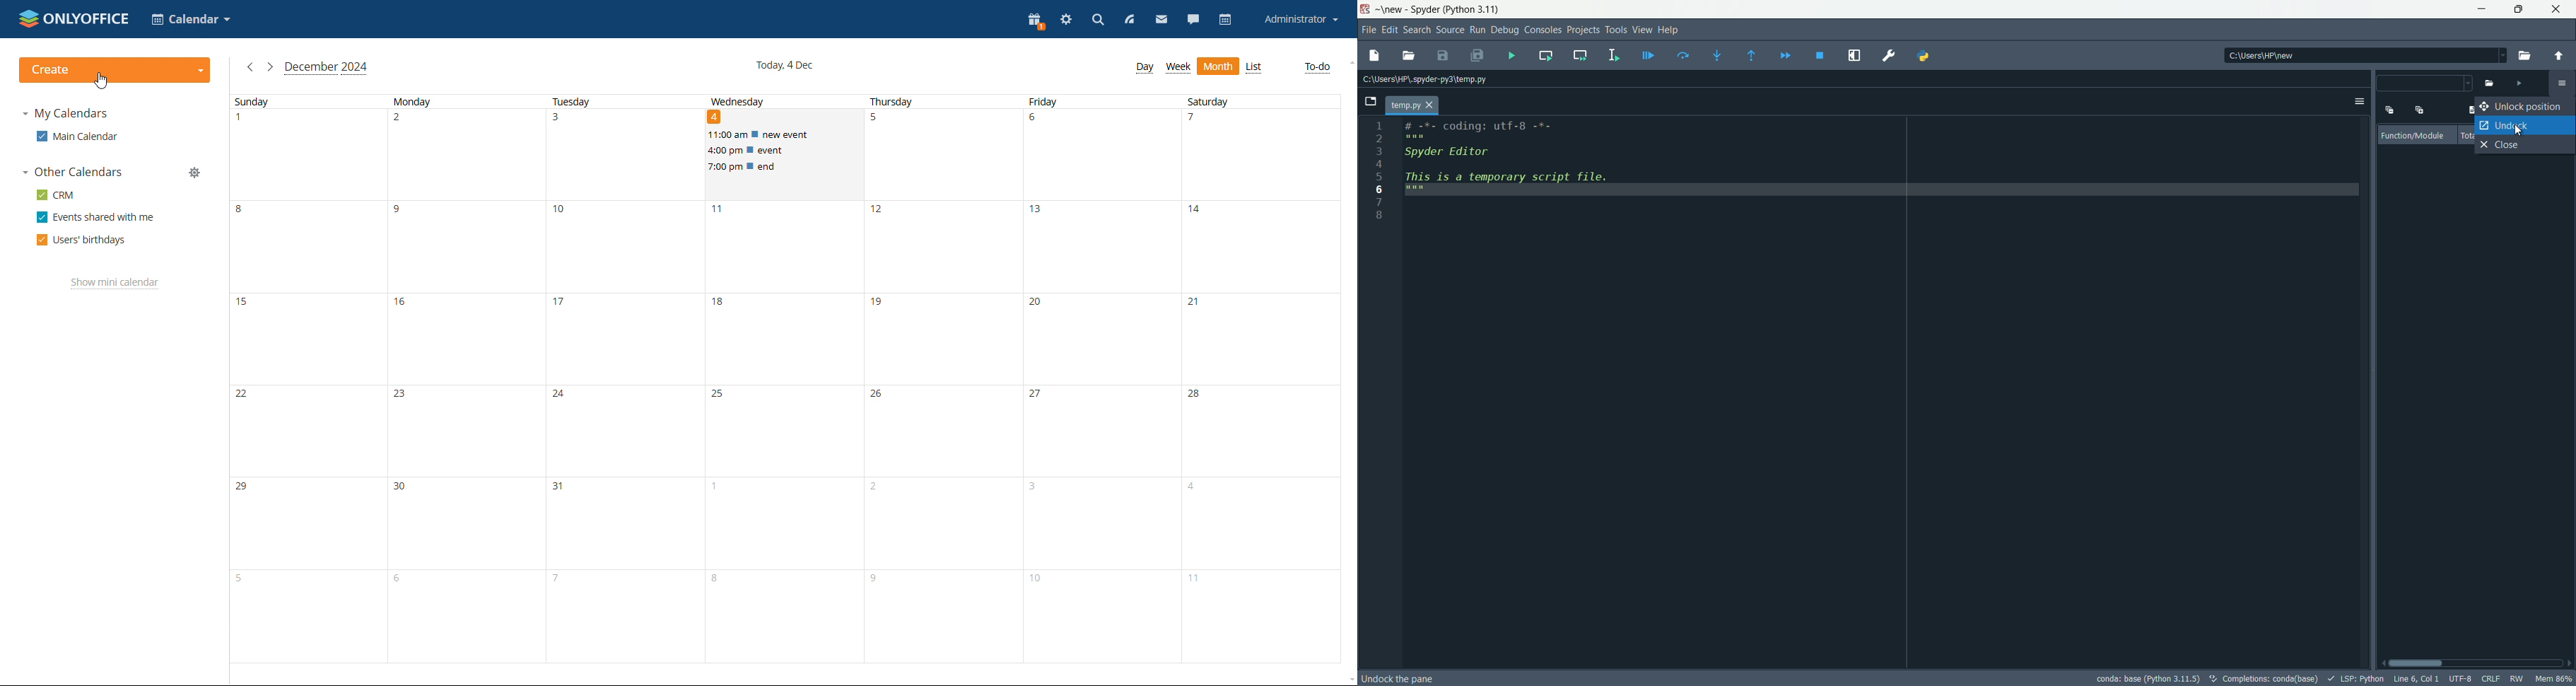 The height and width of the screenshot is (700, 2576). What do you see at coordinates (1416, 29) in the screenshot?
I see `search menu` at bounding box center [1416, 29].